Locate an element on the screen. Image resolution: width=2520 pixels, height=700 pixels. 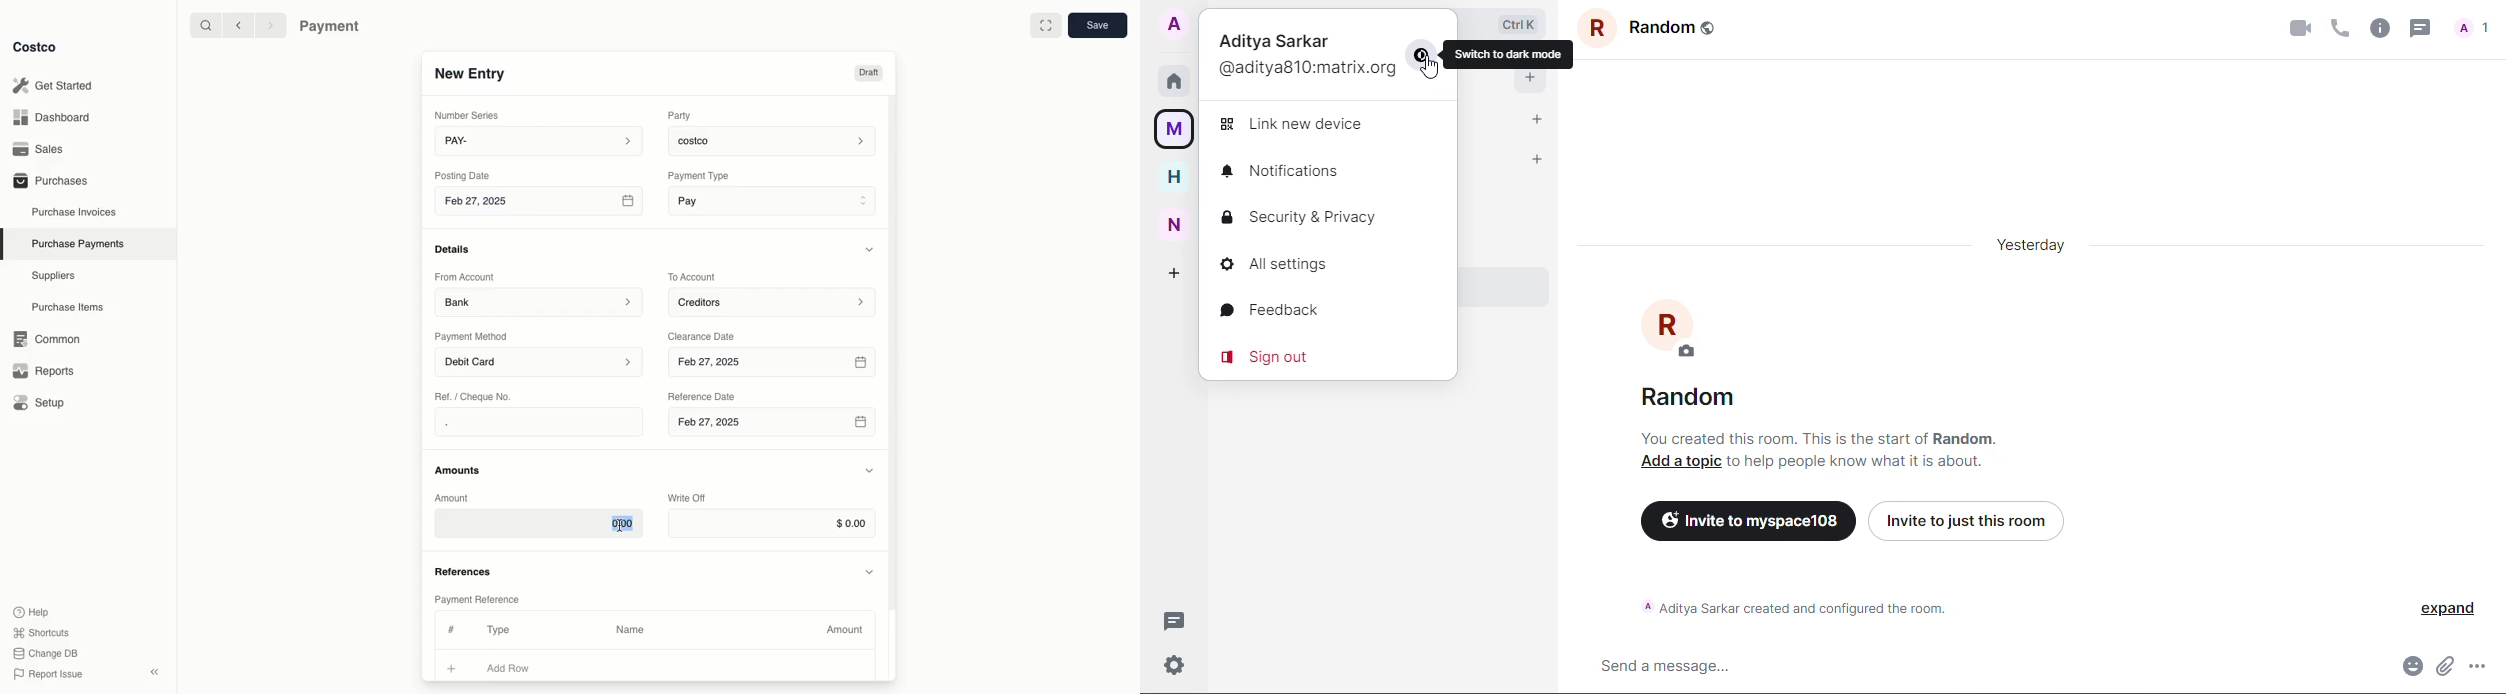
room is located at coordinates (1653, 28).